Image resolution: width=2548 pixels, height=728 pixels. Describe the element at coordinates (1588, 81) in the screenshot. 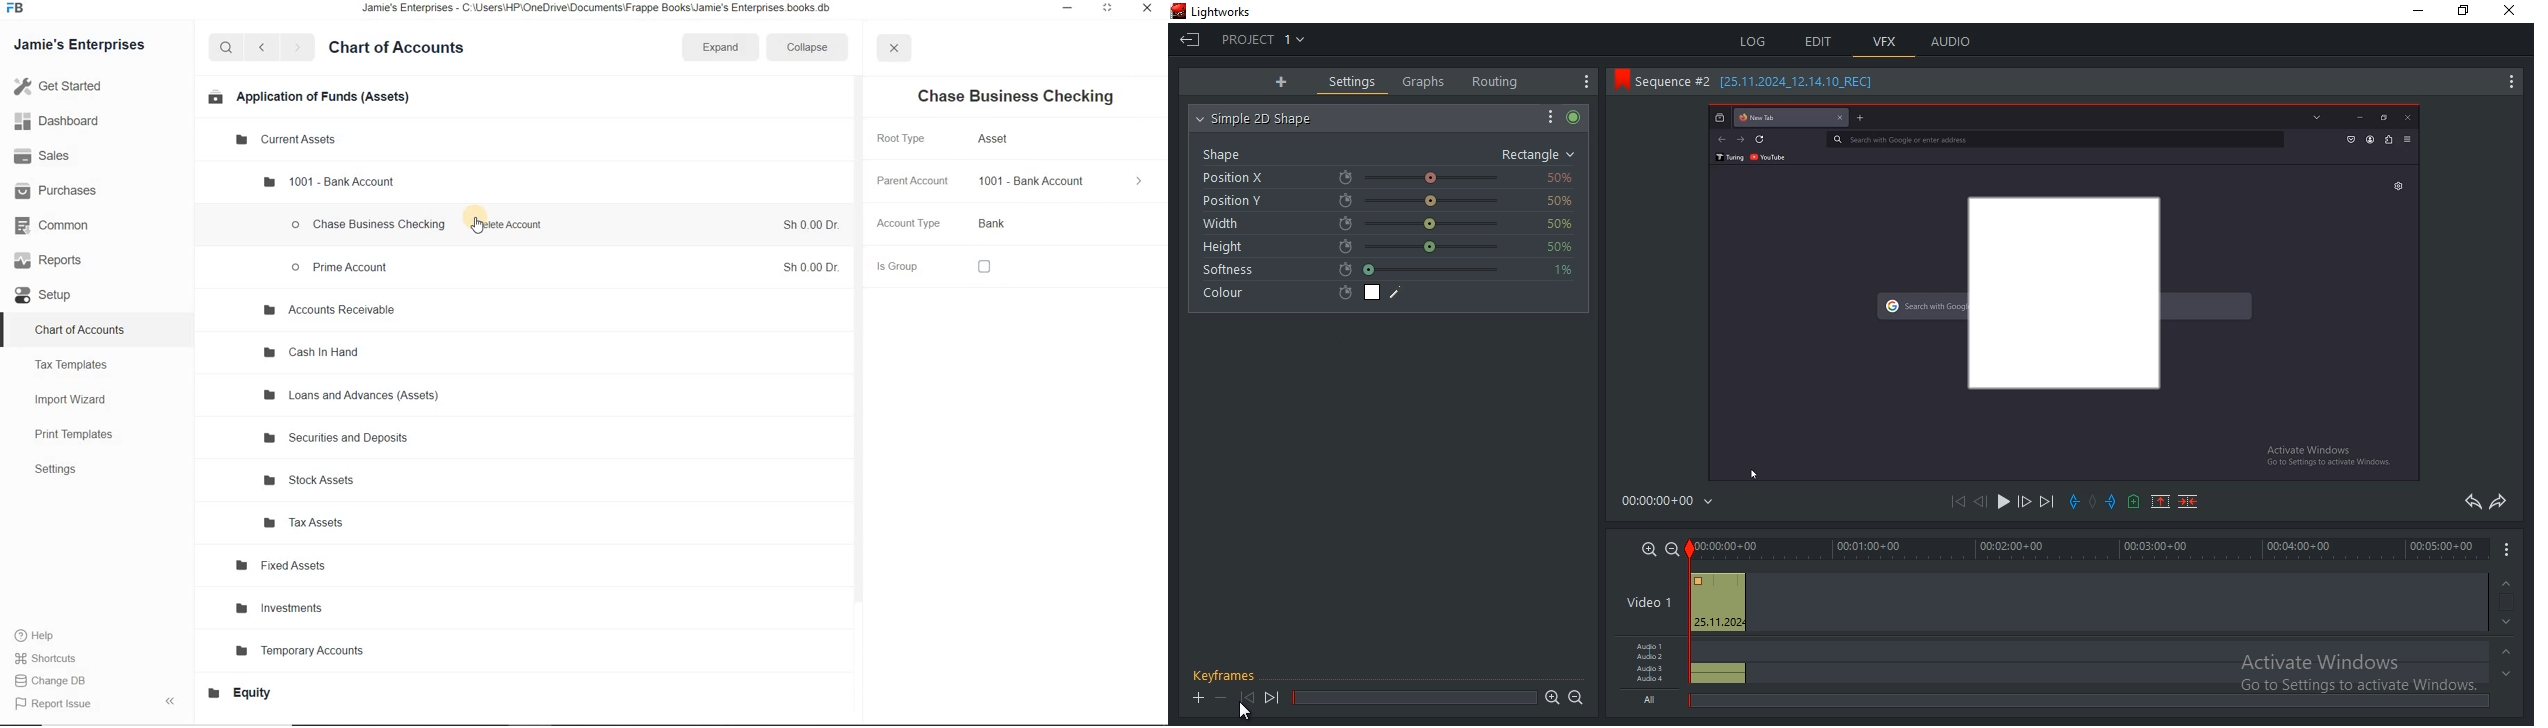

I see `show setting menu` at that location.